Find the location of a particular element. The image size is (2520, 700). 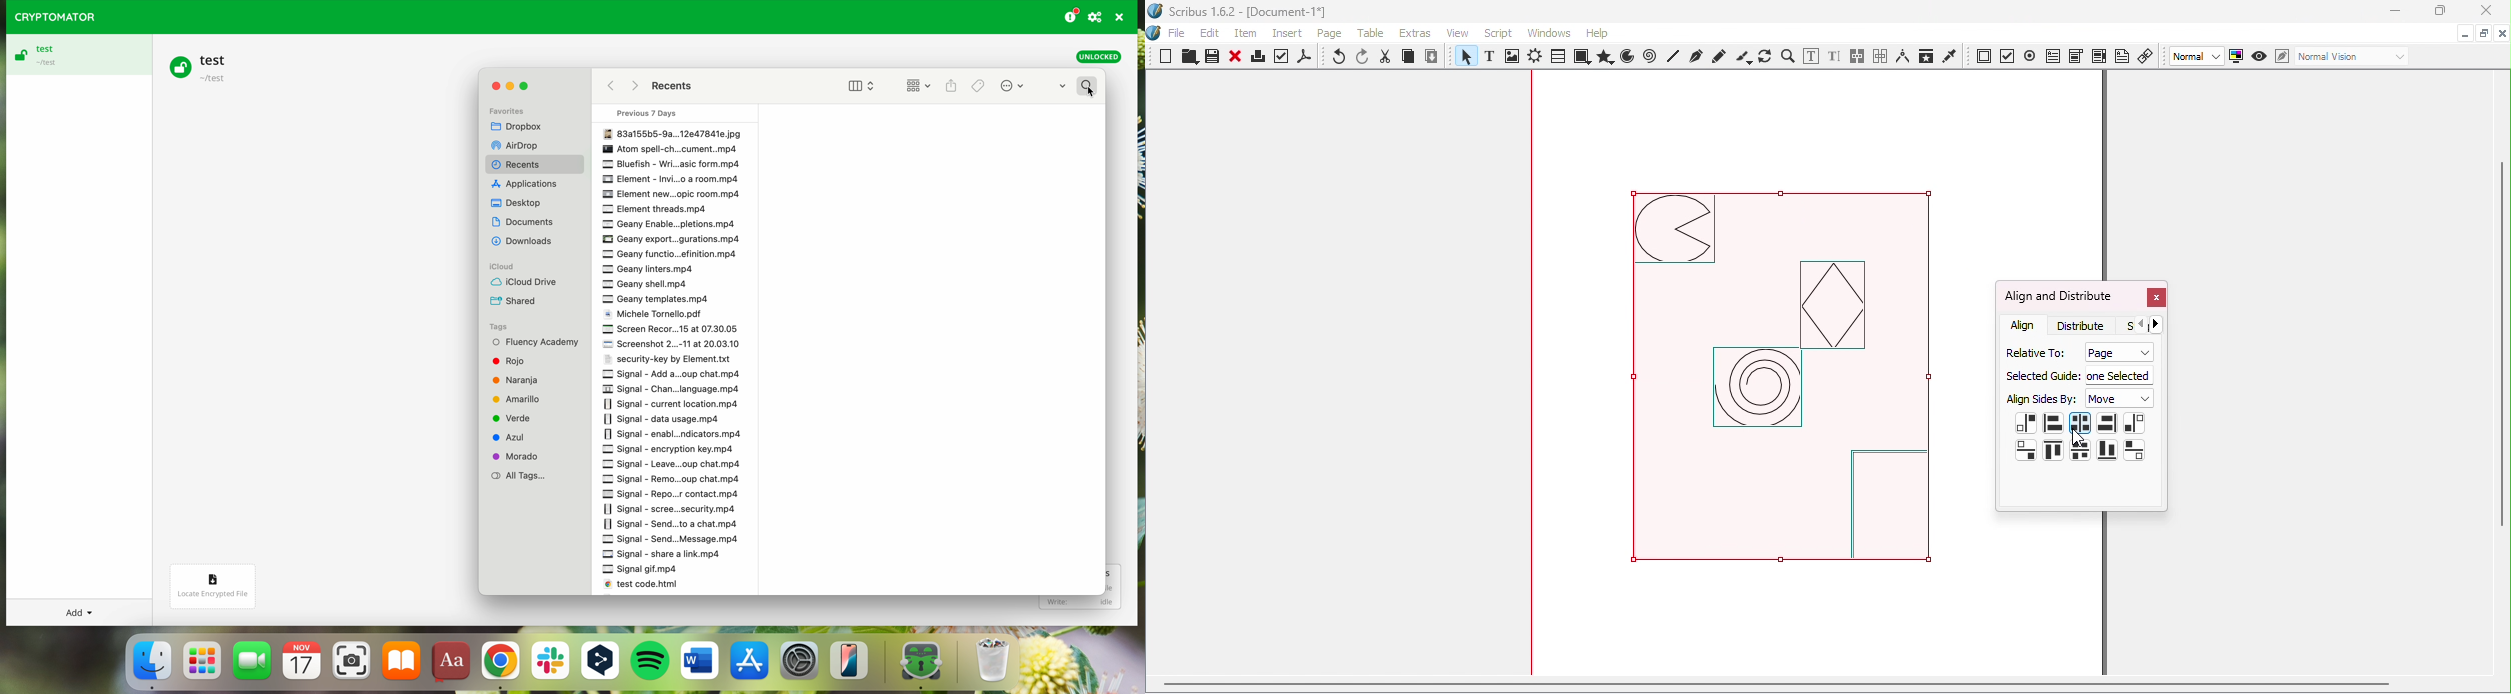

Align tops is located at coordinates (2053, 452).